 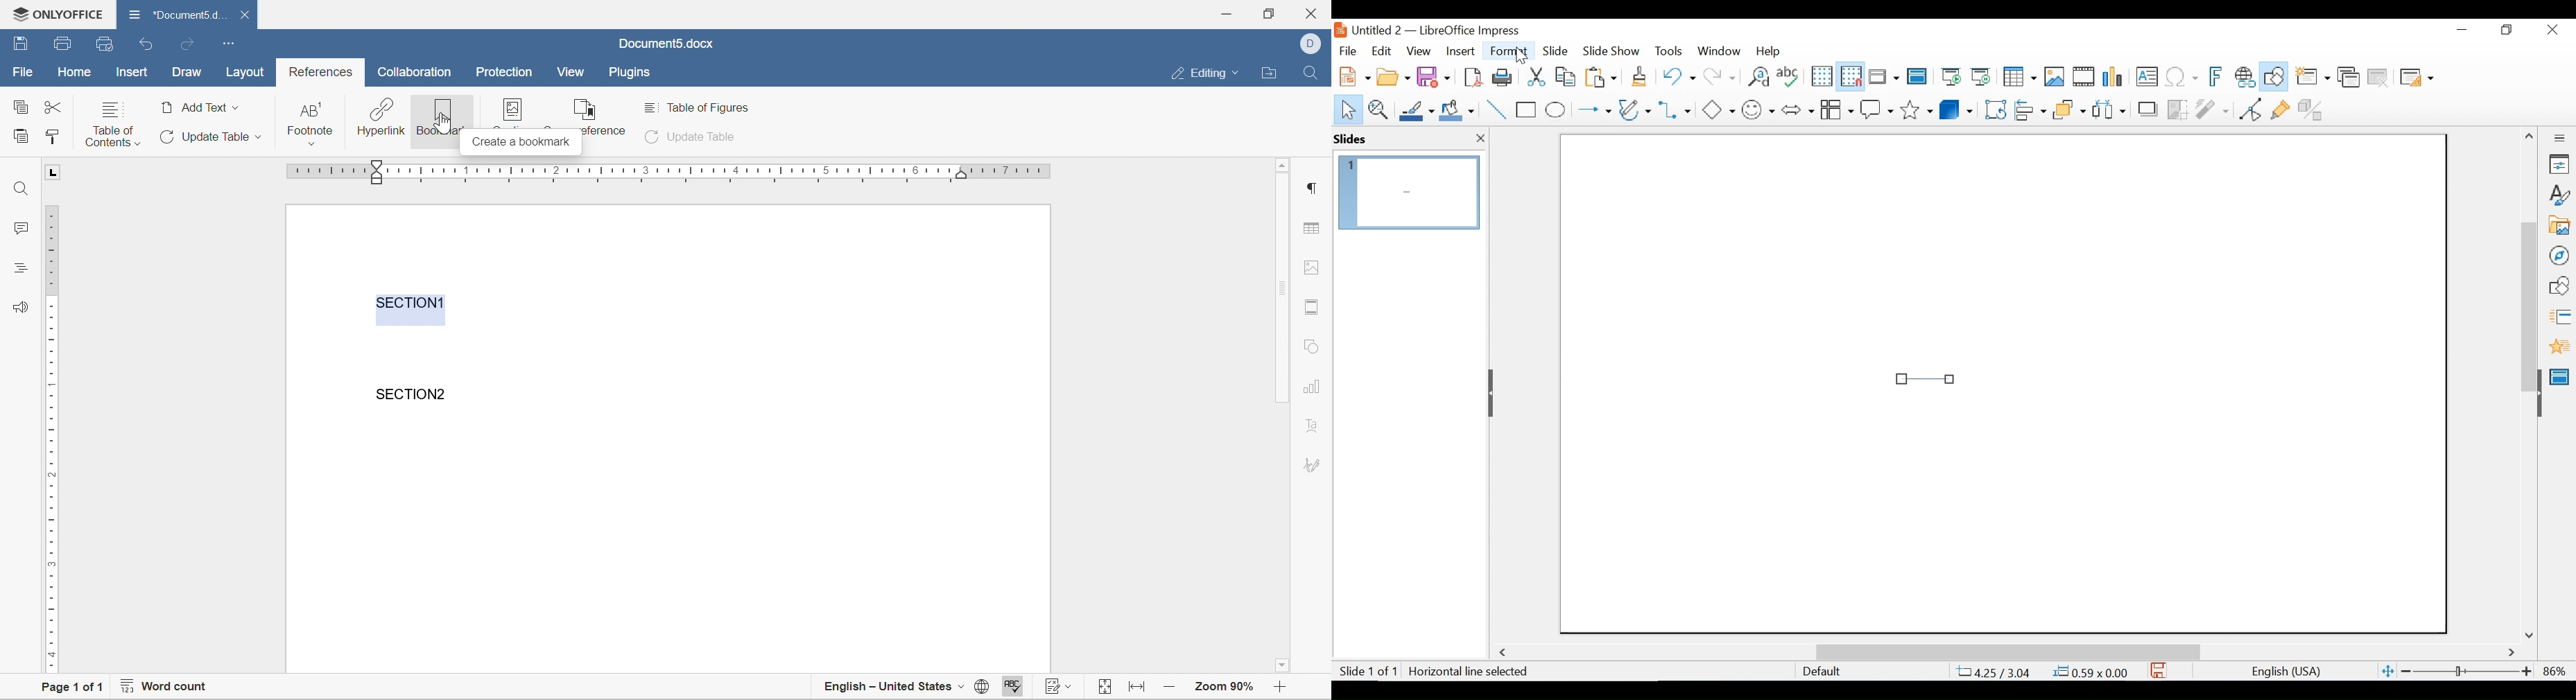 What do you see at coordinates (2349, 78) in the screenshot?
I see `Duplicate slide` at bounding box center [2349, 78].